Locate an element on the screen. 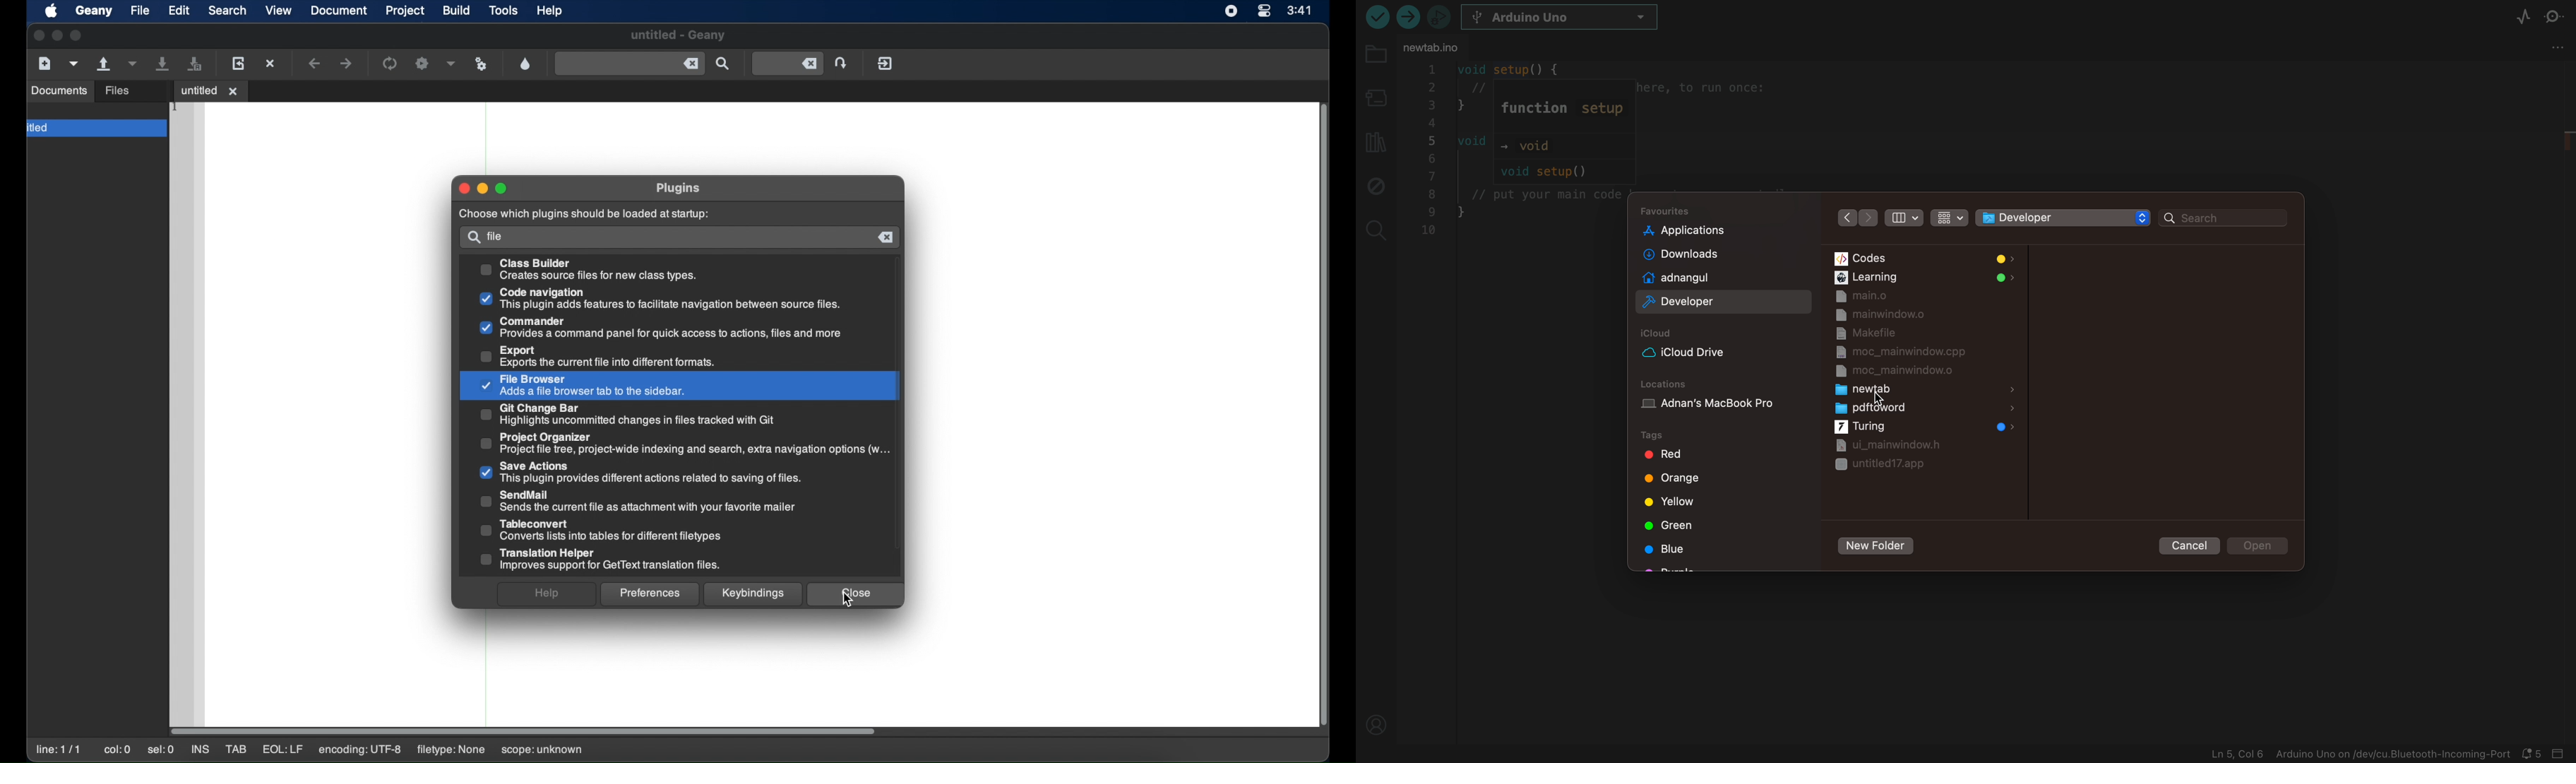 Image resolution: width=2576 pixels, height=784 pixels. edit is located at coordinates (179, 11).